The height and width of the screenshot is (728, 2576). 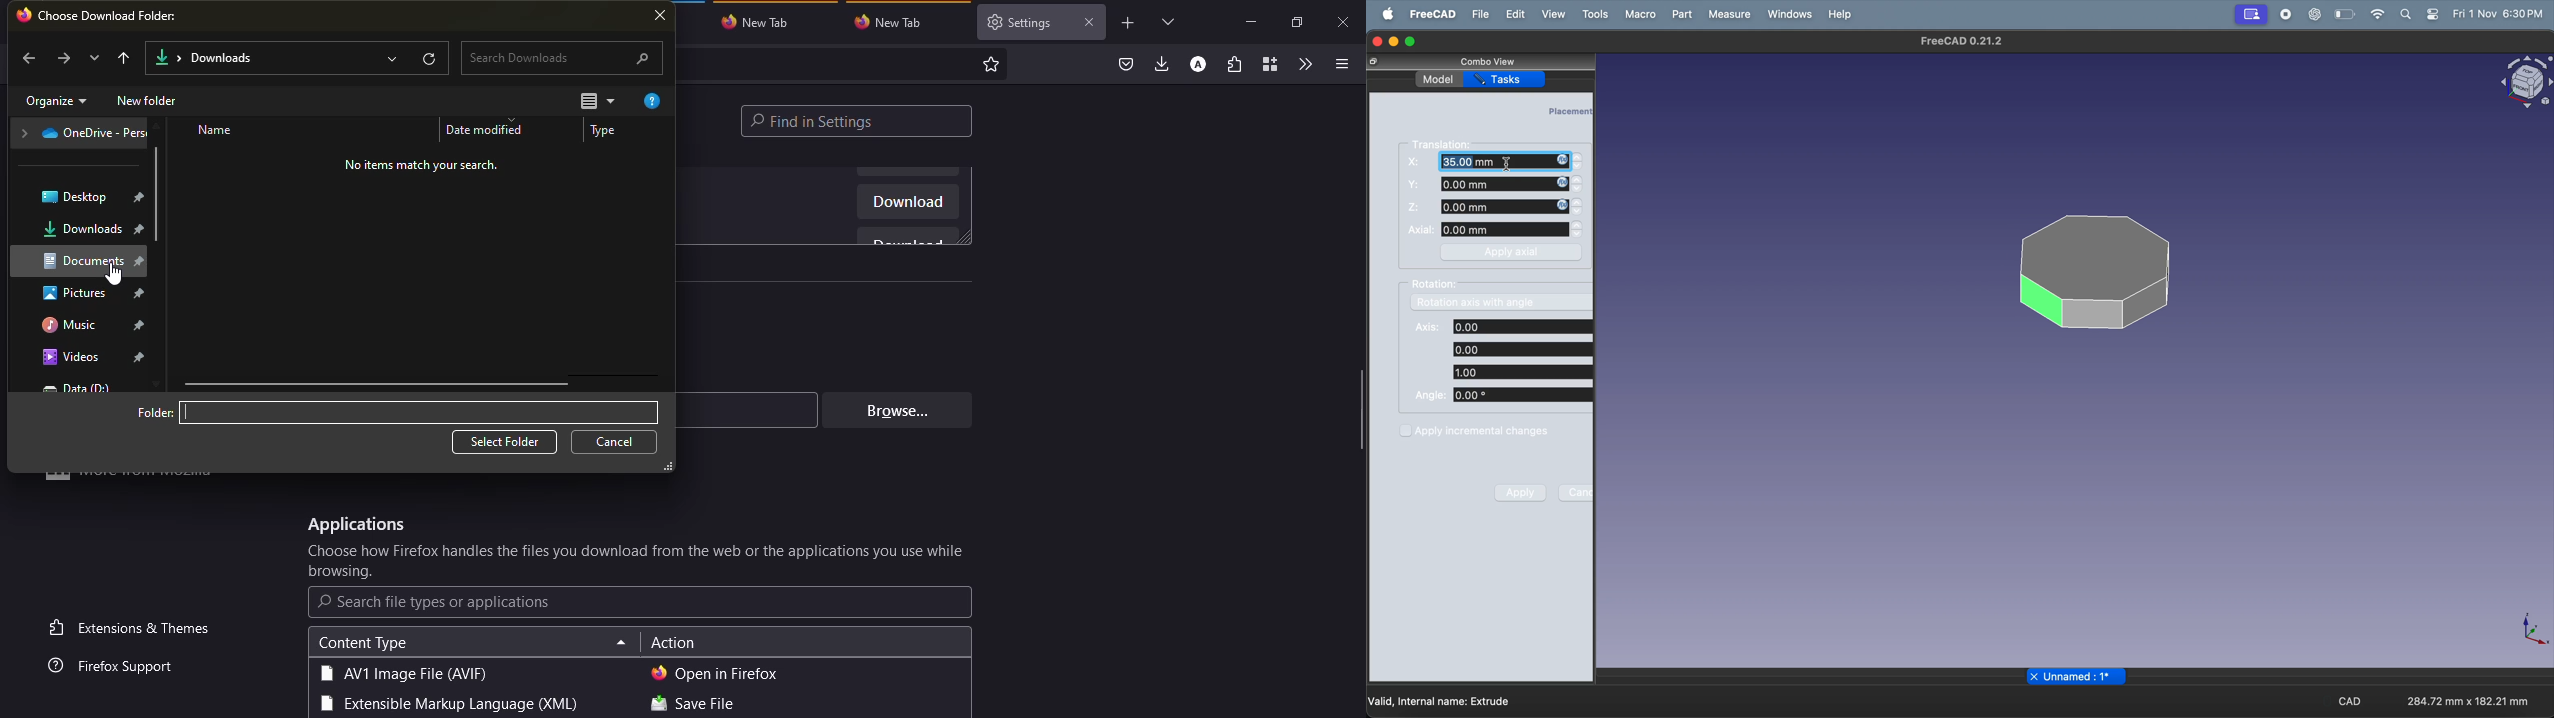 I want to click on close, so click(x=1345, y=23).